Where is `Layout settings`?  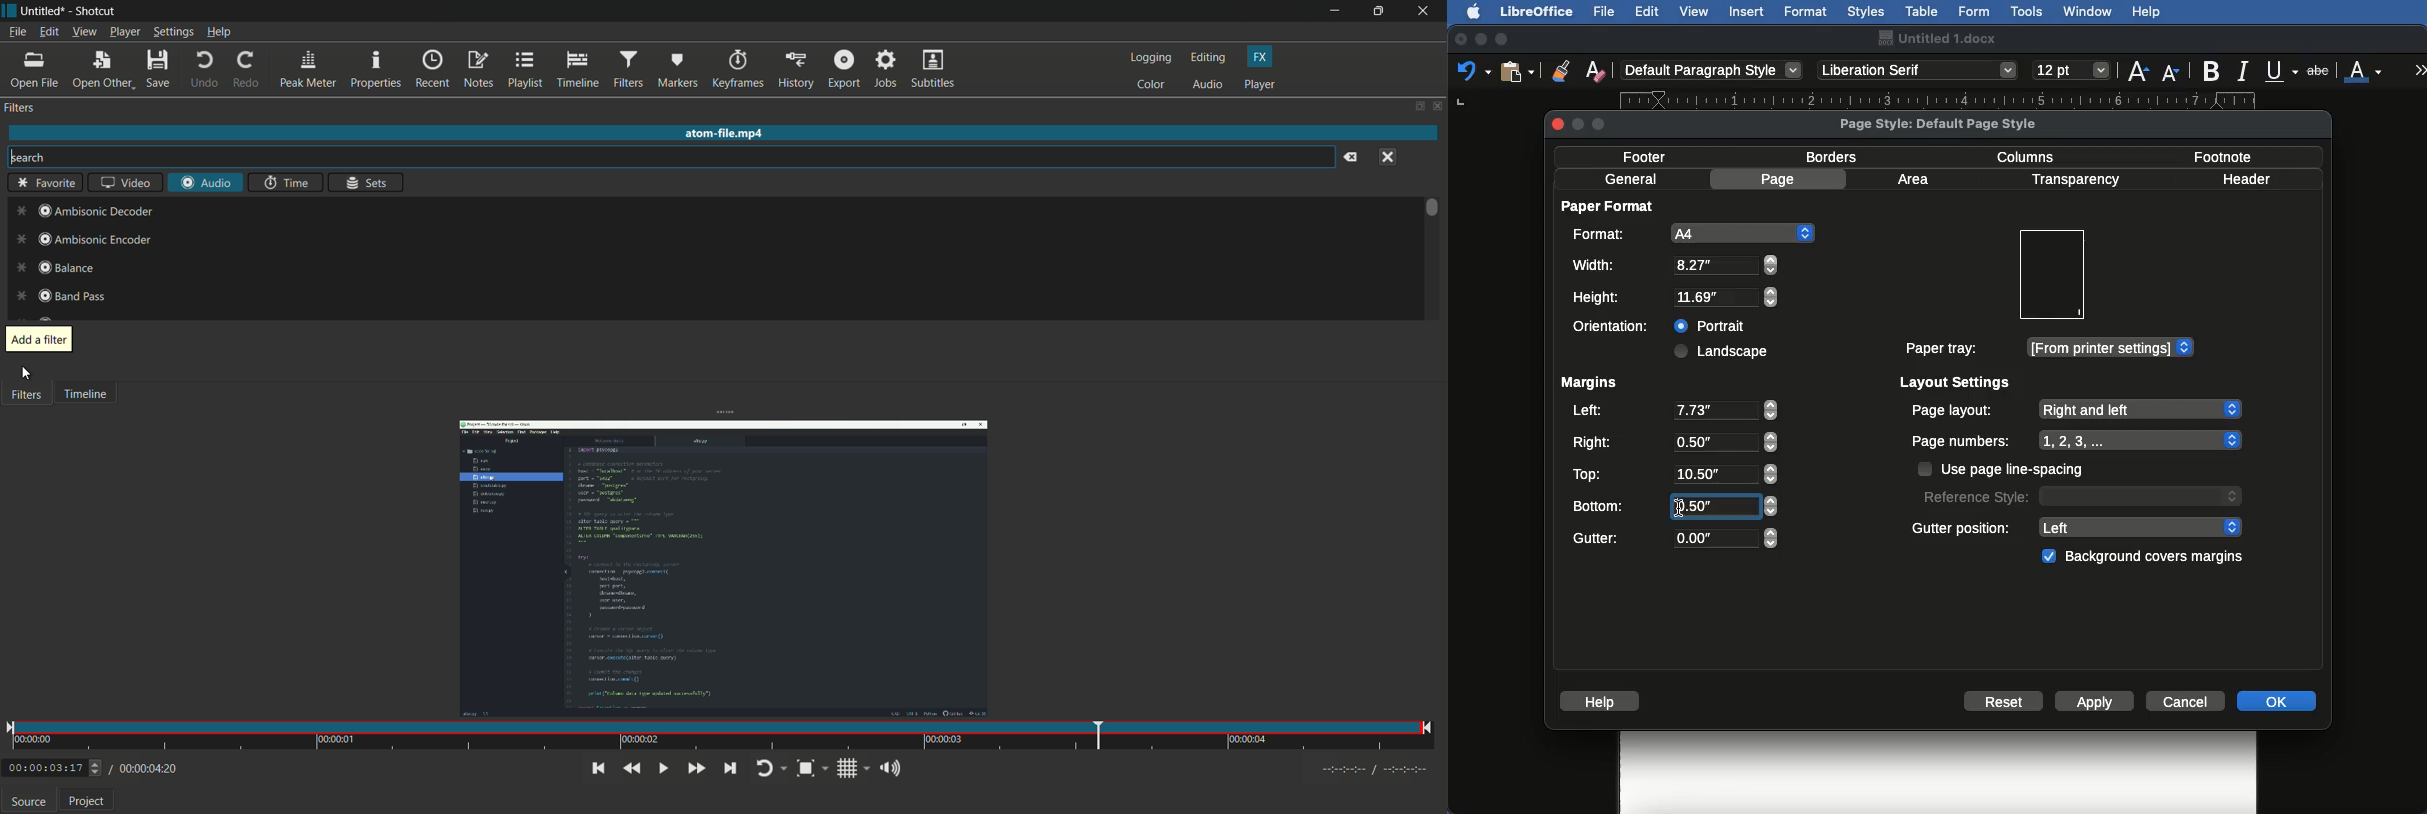
Layout settings is located at coordinates (1956, 382).